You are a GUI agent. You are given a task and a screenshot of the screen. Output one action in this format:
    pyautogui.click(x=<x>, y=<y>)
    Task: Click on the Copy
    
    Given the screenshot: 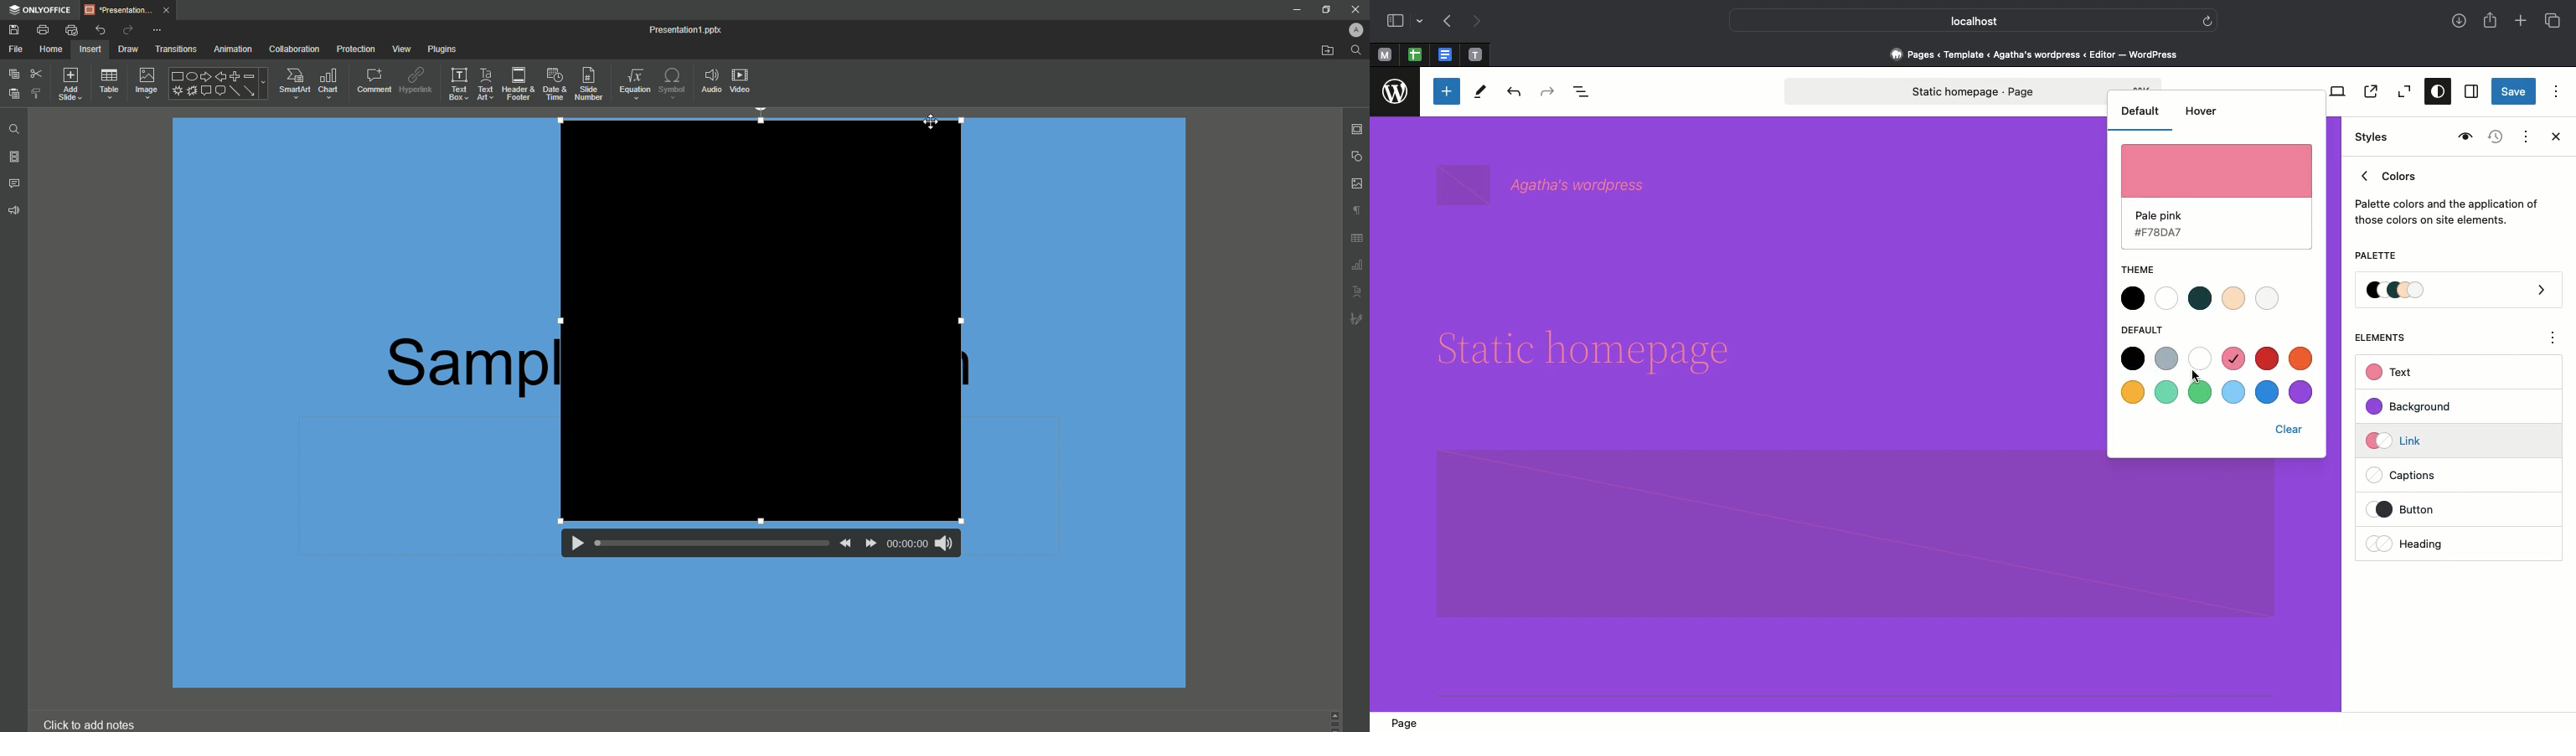 What is the action you would take?
    pyautogui.click(x=13, y=73)
    